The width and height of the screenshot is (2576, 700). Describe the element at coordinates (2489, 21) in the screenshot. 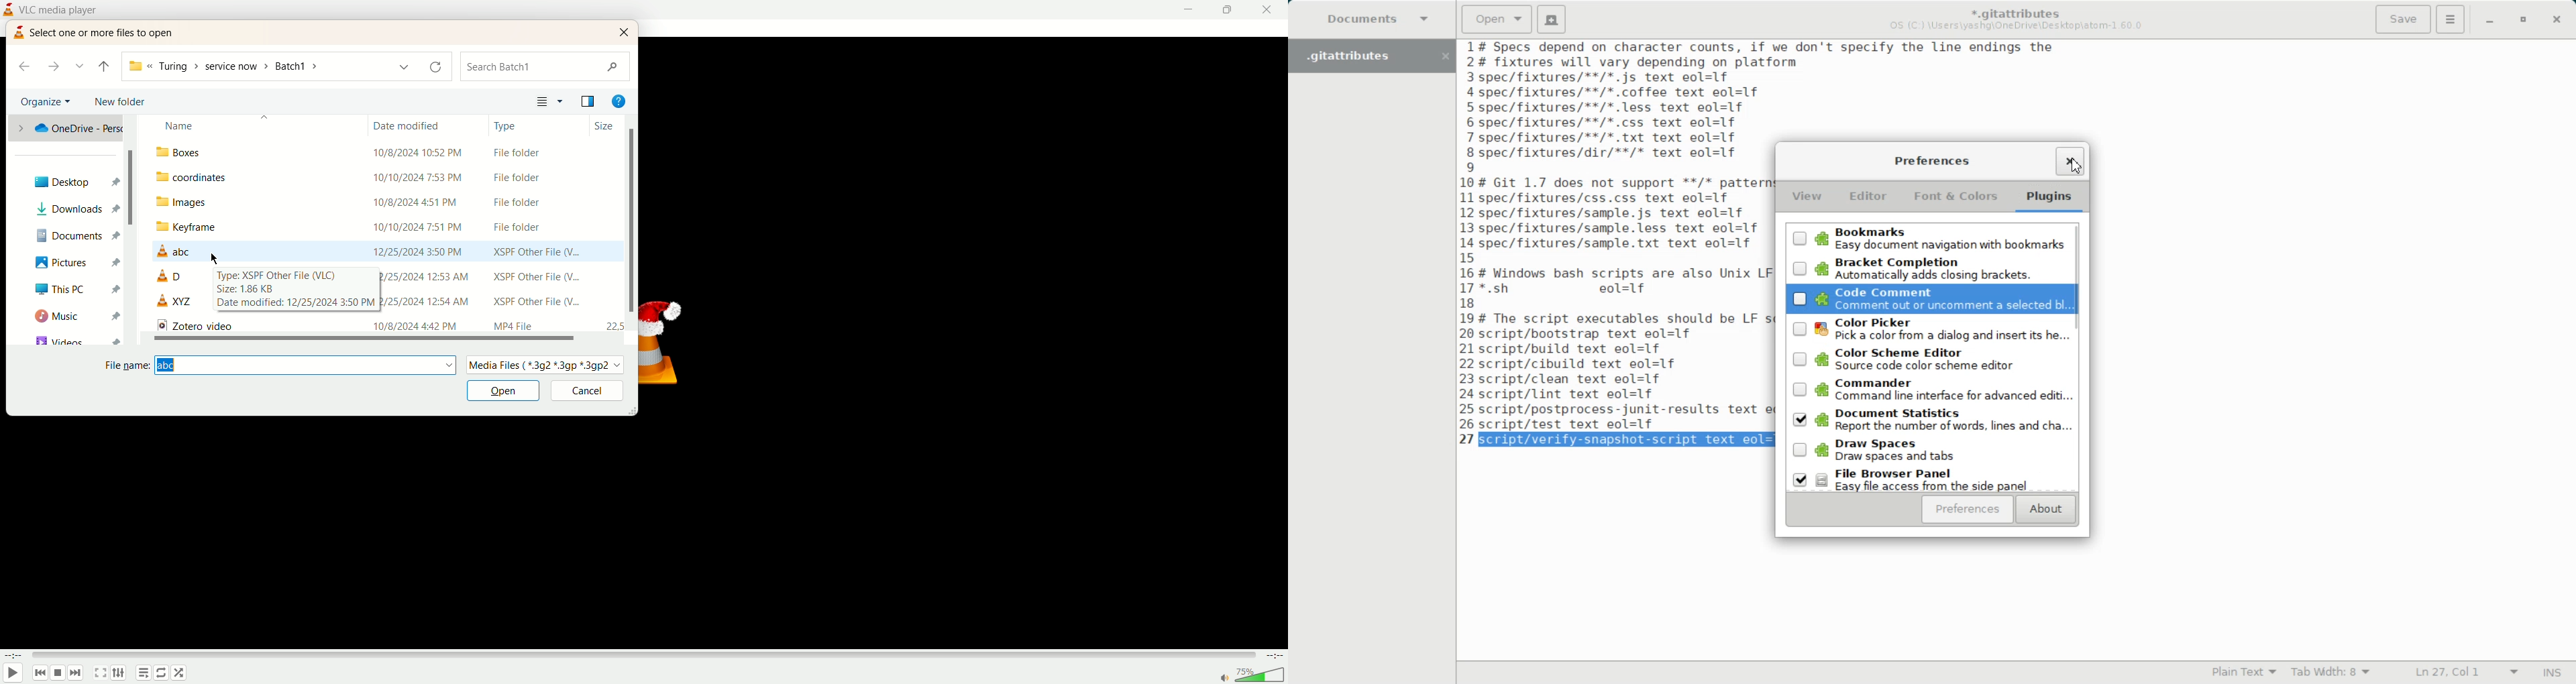

I see `Minimize` at that location.